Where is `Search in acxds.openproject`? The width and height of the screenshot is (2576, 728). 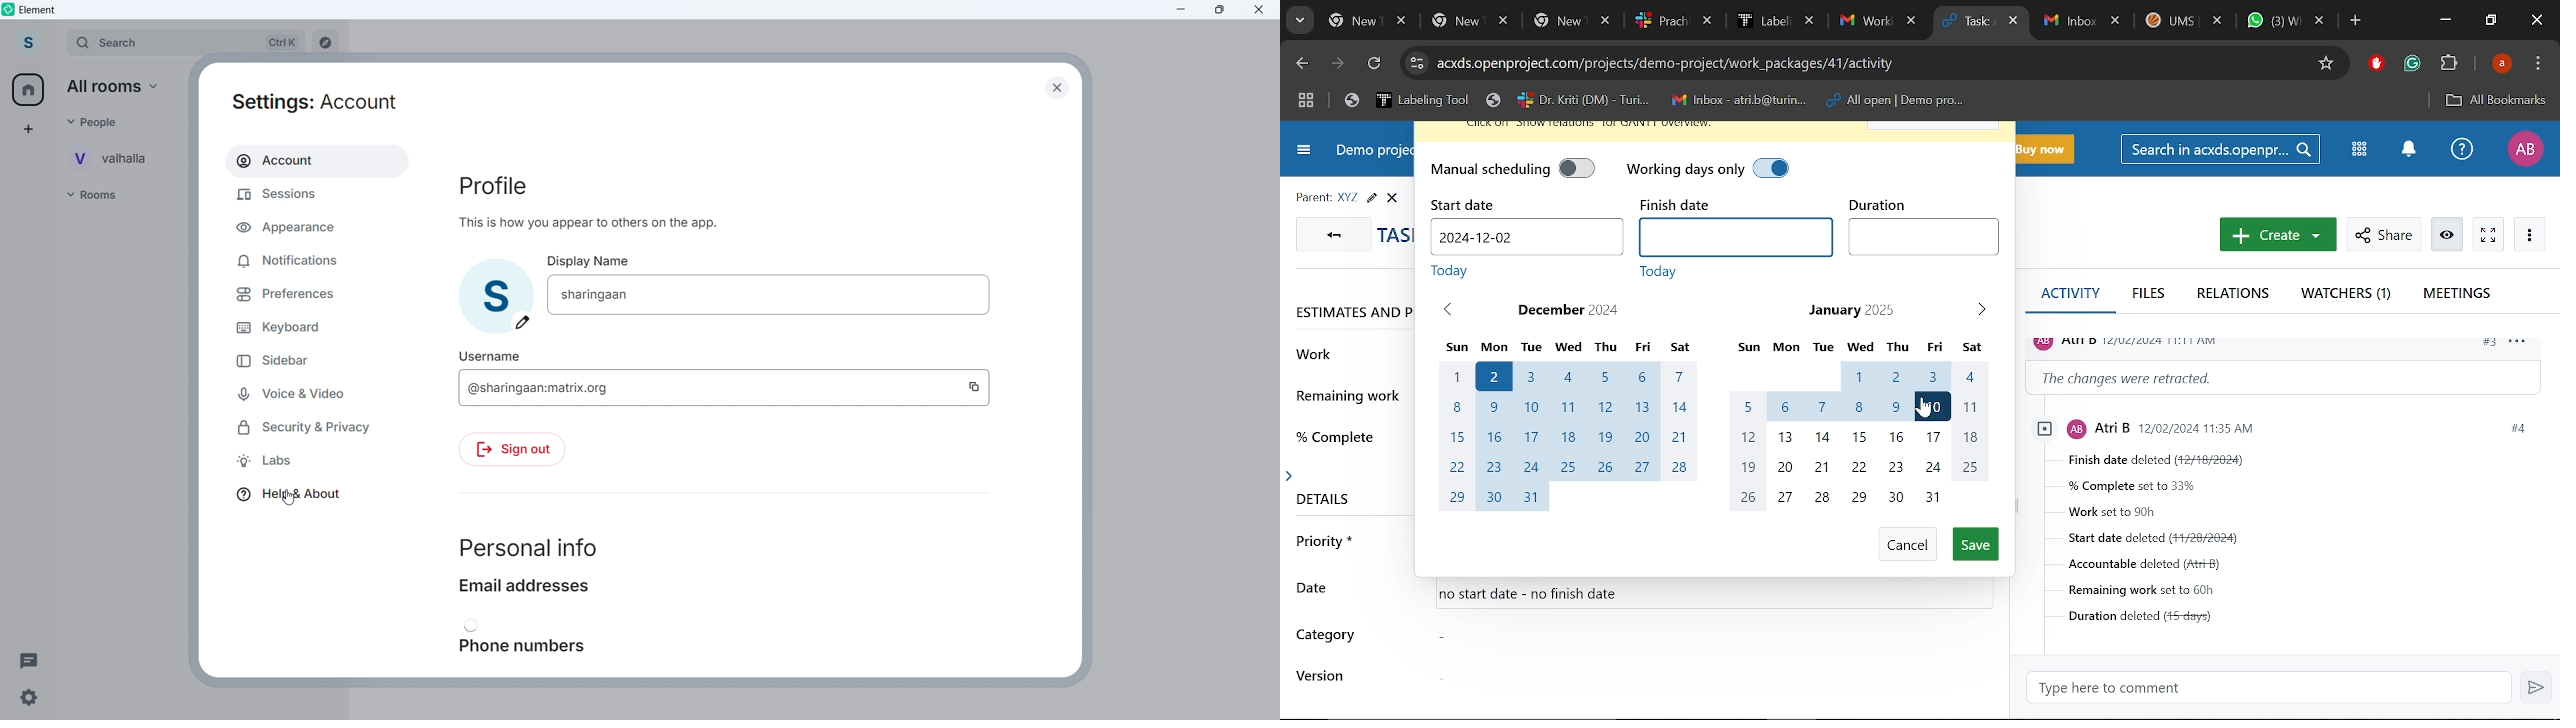
Search in acxds.openproject is located at coordinates (2220, 149).